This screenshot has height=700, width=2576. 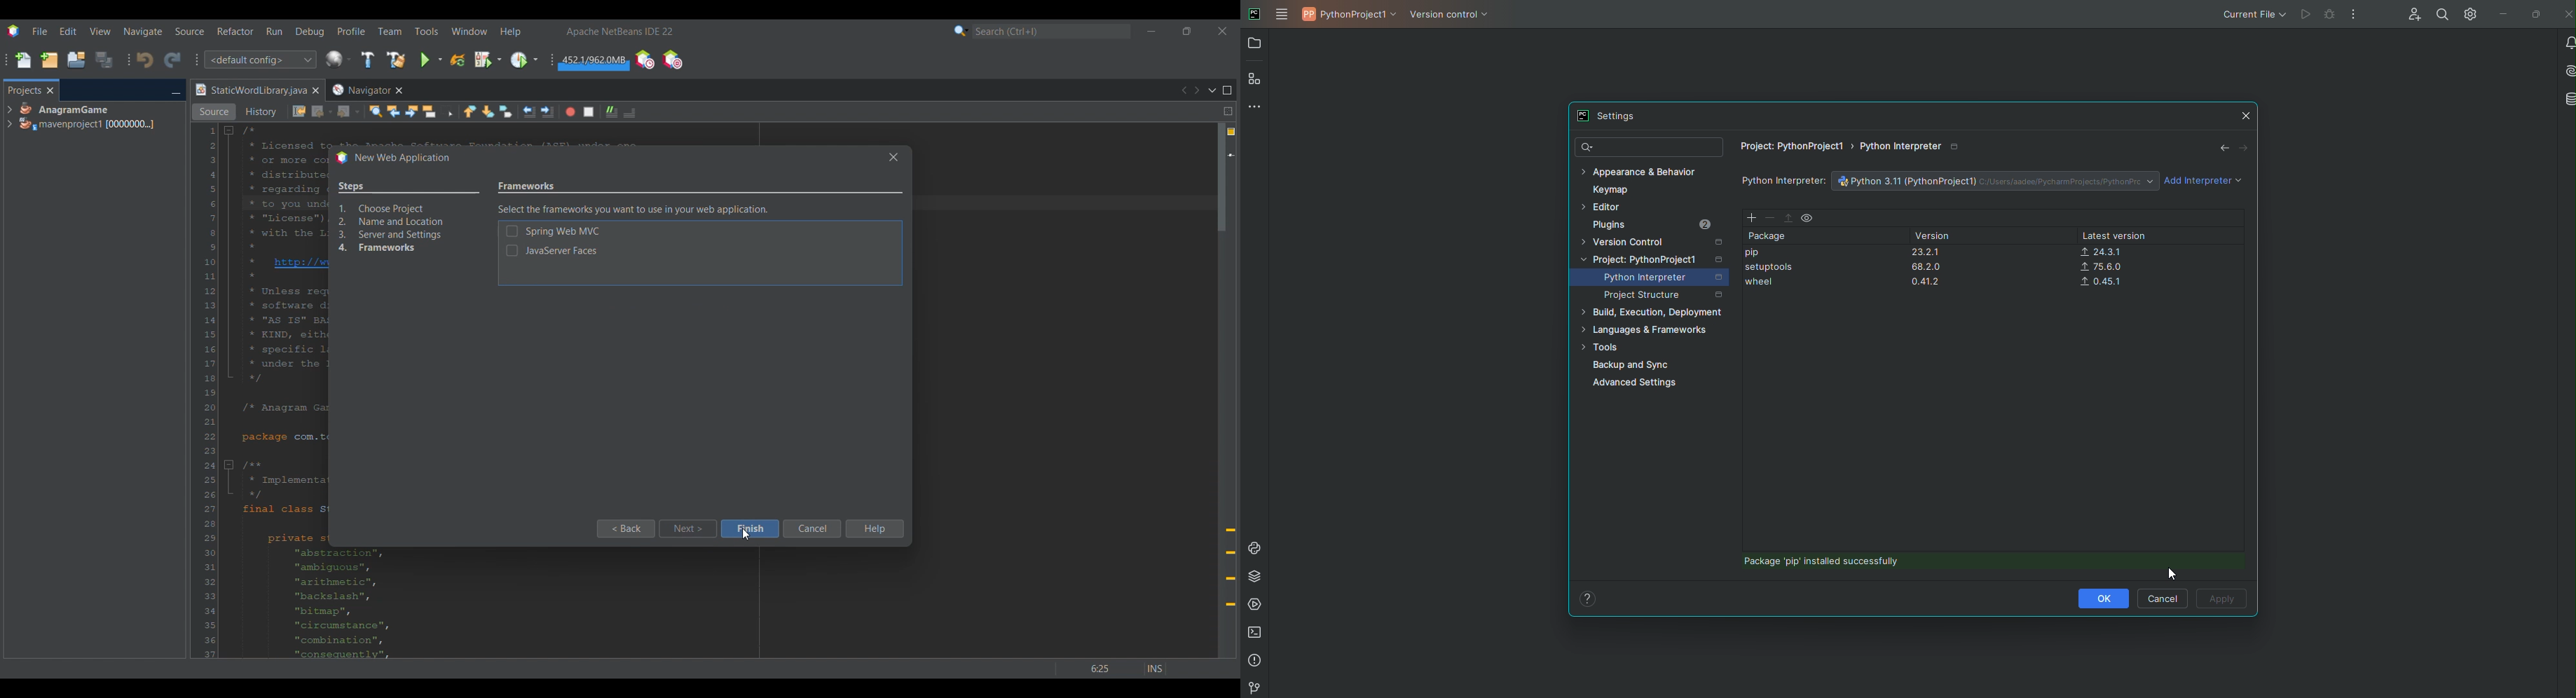 I want to click on Close interface, so click(x=1223, y=31).